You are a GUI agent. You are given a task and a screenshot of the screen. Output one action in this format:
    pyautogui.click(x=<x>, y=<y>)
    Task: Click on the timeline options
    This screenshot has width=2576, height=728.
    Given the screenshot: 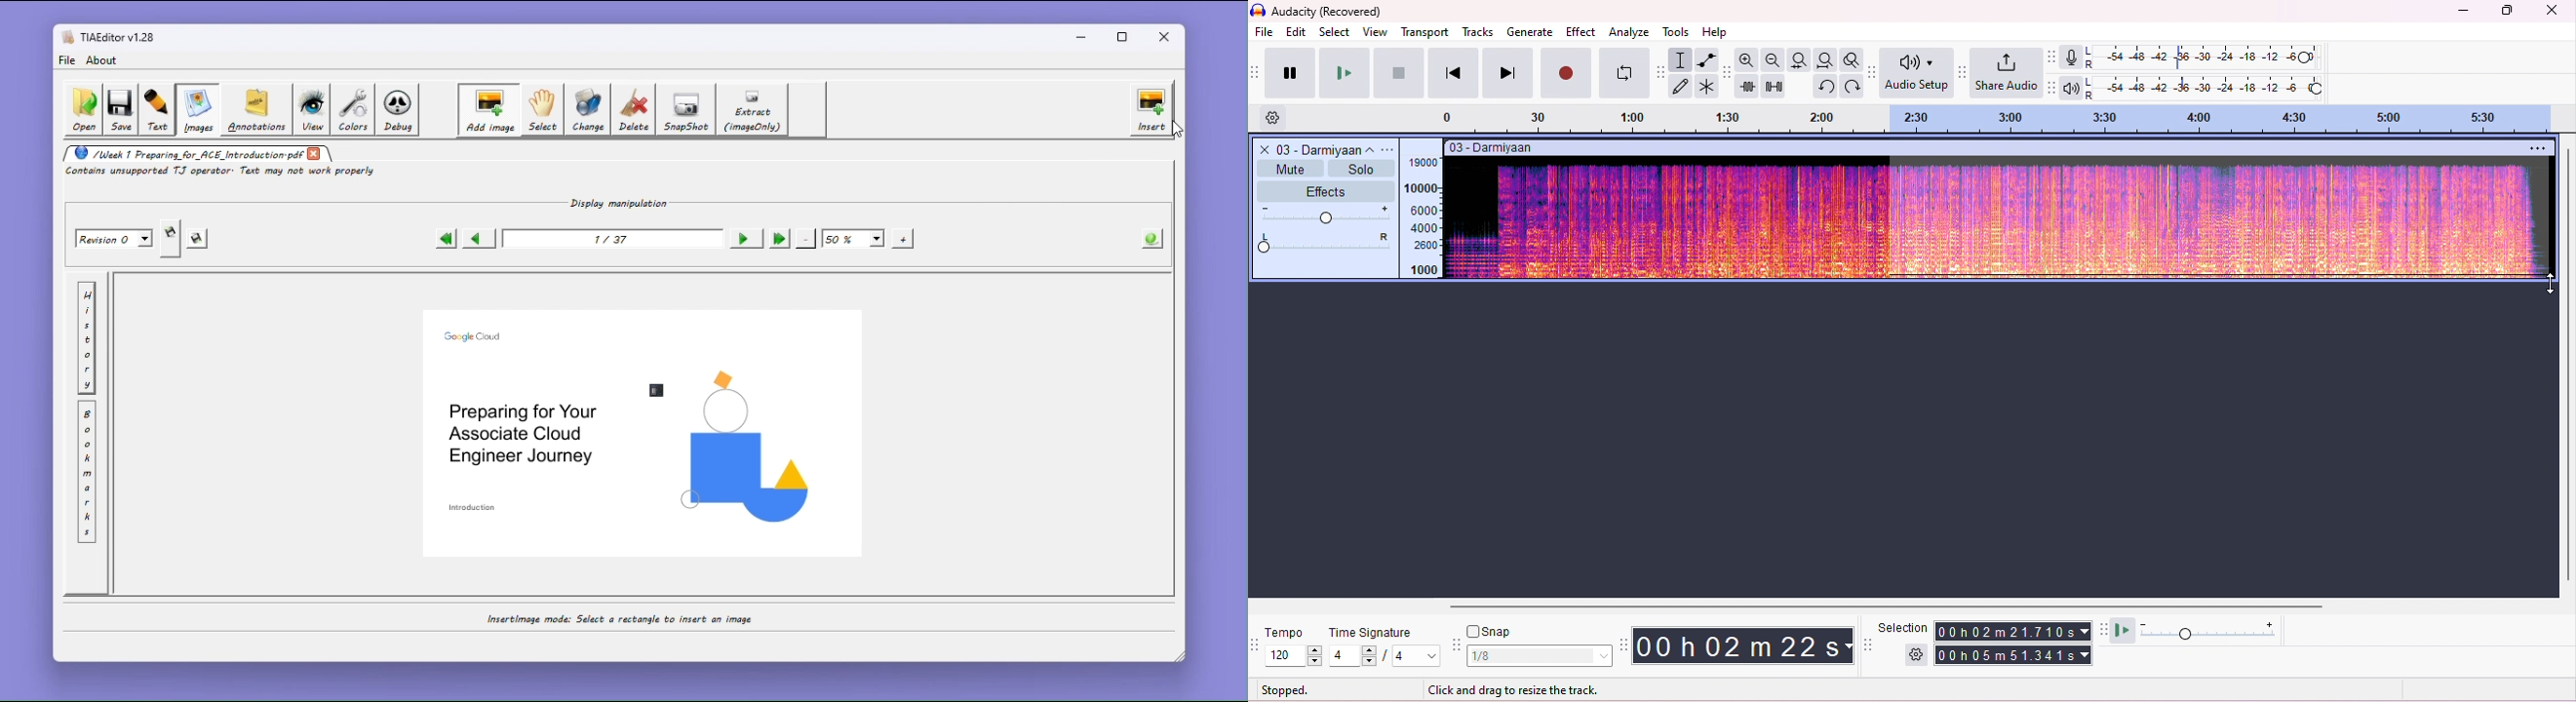 What is the action you would take?
    pyautogui.click(x=1274, y=119)
    